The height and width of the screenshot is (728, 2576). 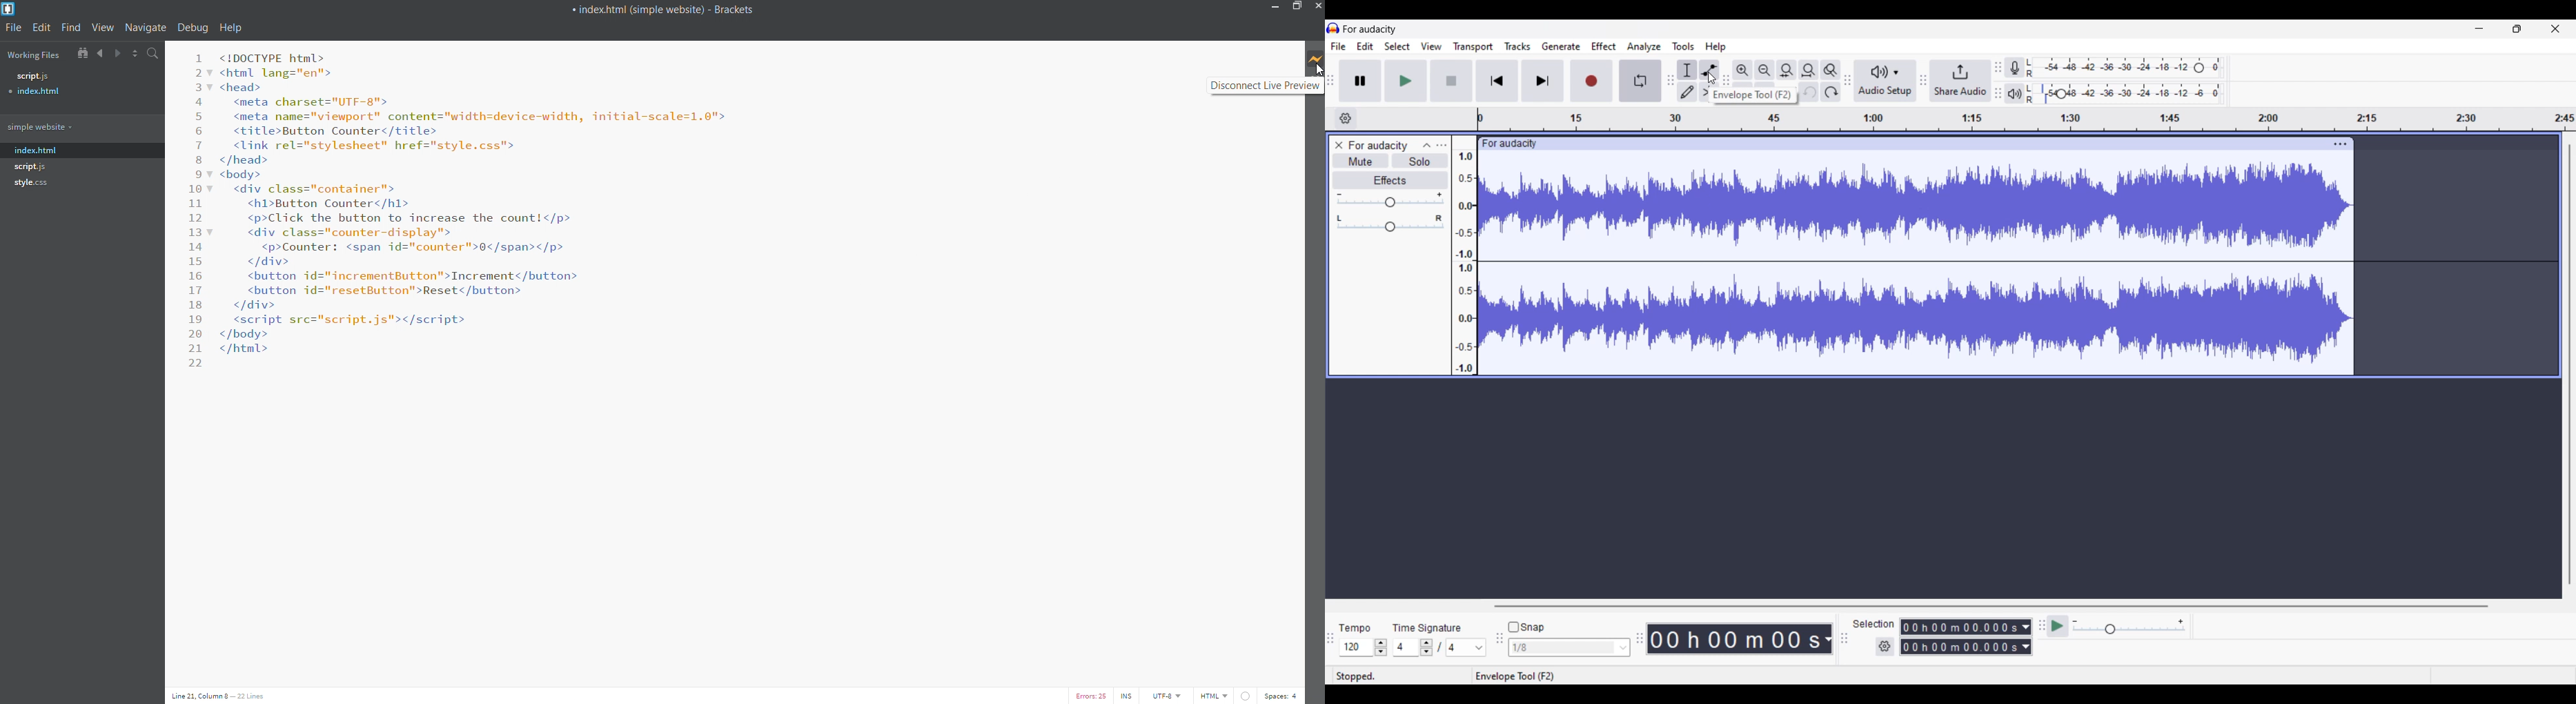 I want to click on Transport, so click(x=1473, y=47).